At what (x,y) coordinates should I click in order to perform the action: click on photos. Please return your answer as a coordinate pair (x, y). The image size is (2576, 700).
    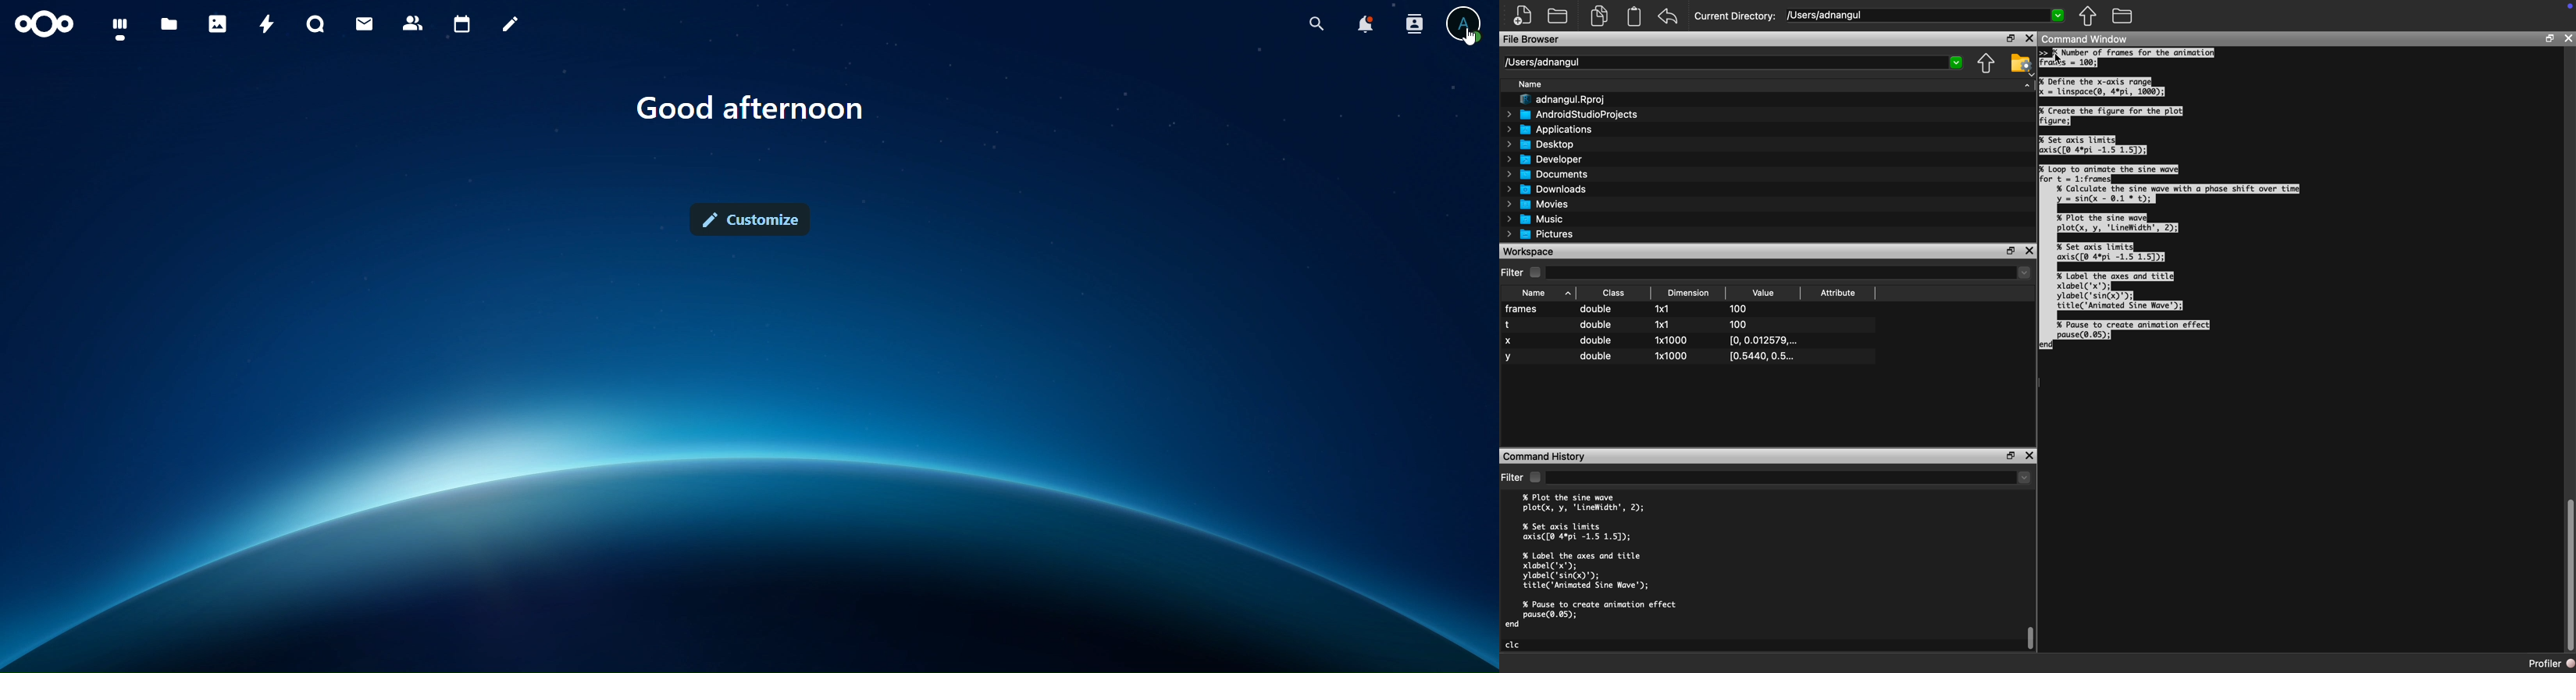
    Looking at the image, I should click on (220, 23).